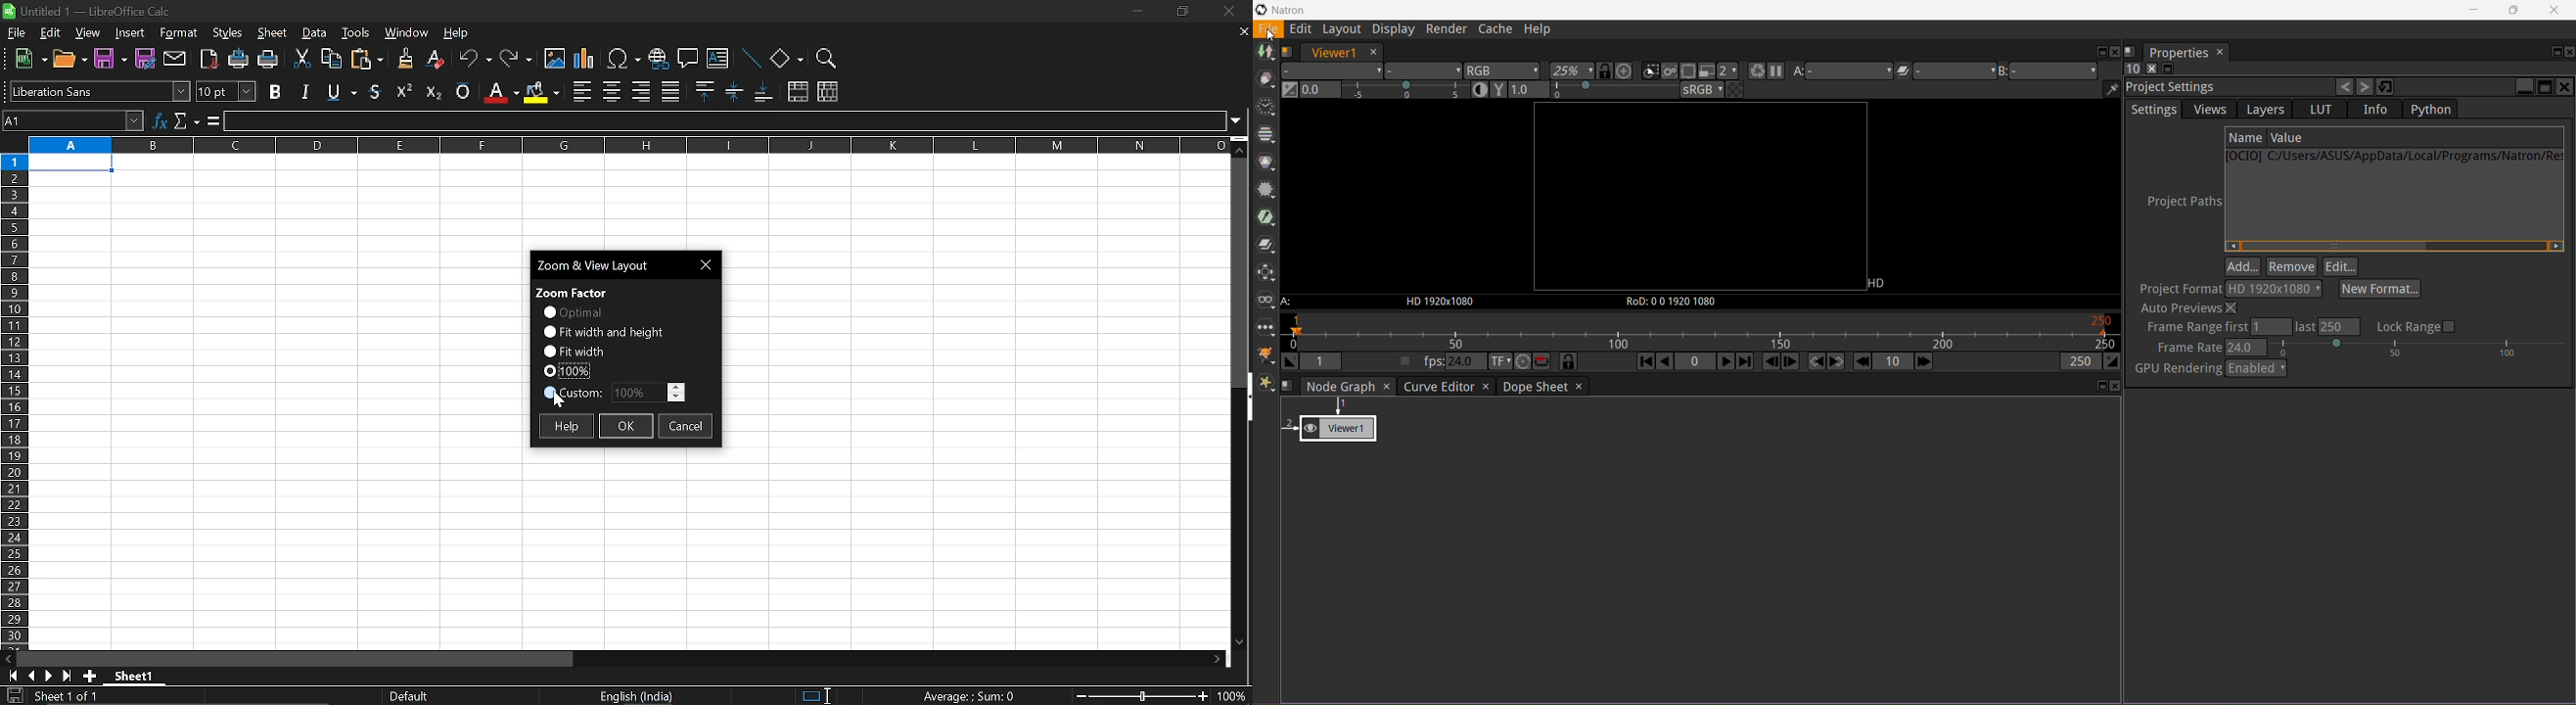 The image size is (2576, 728). What do you see at coordinates (277, 91) in the screenshot?
I see `bold` at bounding box center [277, 91].